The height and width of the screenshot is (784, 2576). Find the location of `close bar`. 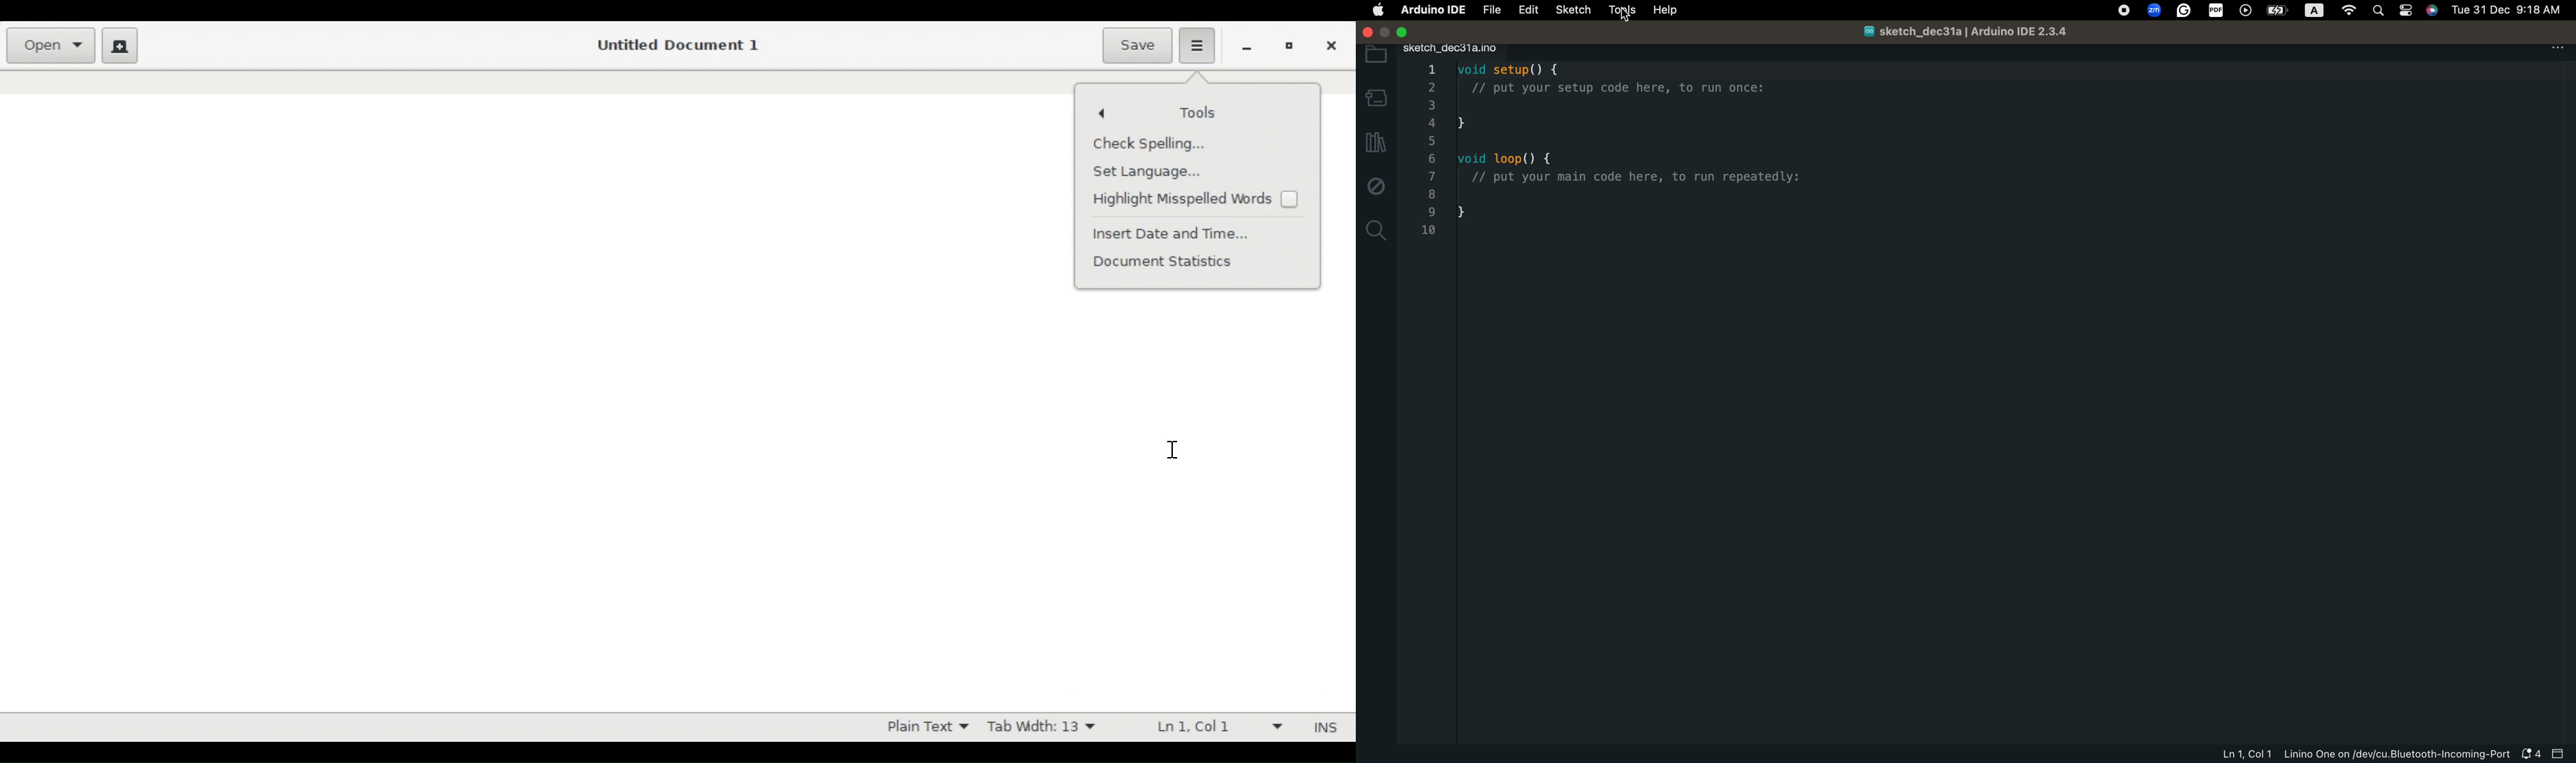

close bar is located at coordinates (2559, 754).